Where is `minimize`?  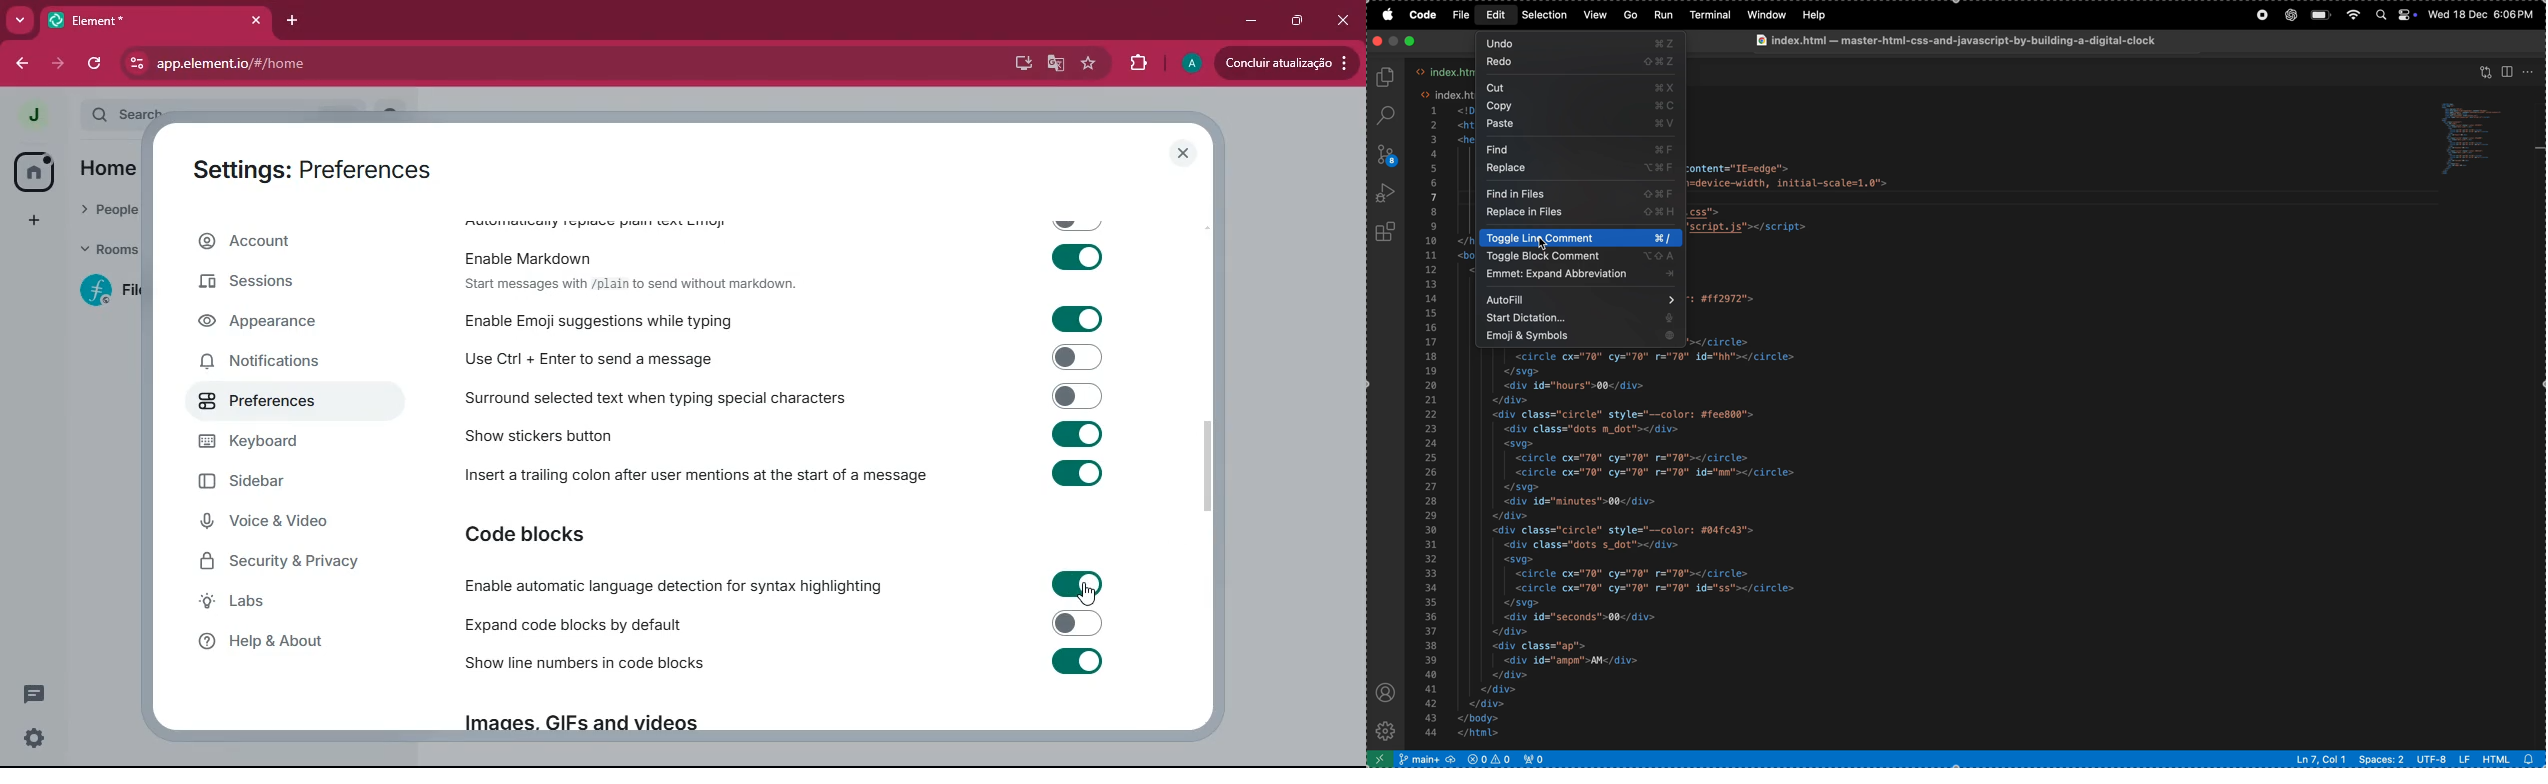
minimize is located at coordinates (1248, 20).